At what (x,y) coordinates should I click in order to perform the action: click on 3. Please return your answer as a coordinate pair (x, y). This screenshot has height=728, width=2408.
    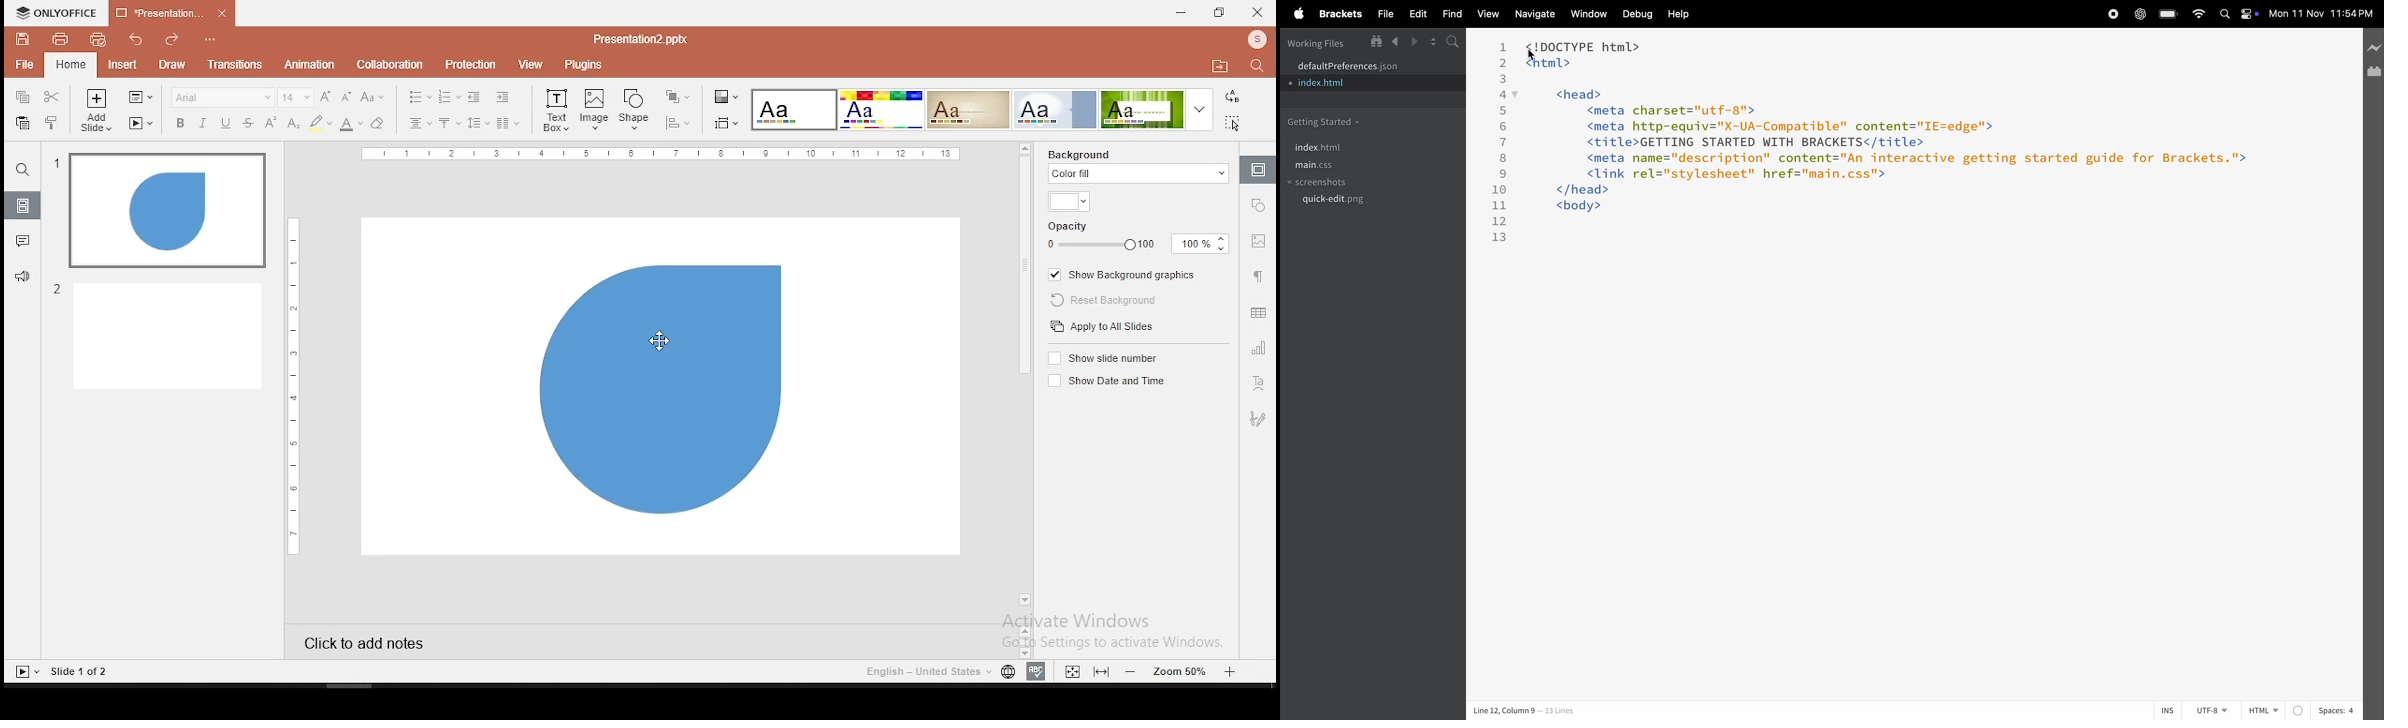
    Looking at the image, I should click on (1504, 79).